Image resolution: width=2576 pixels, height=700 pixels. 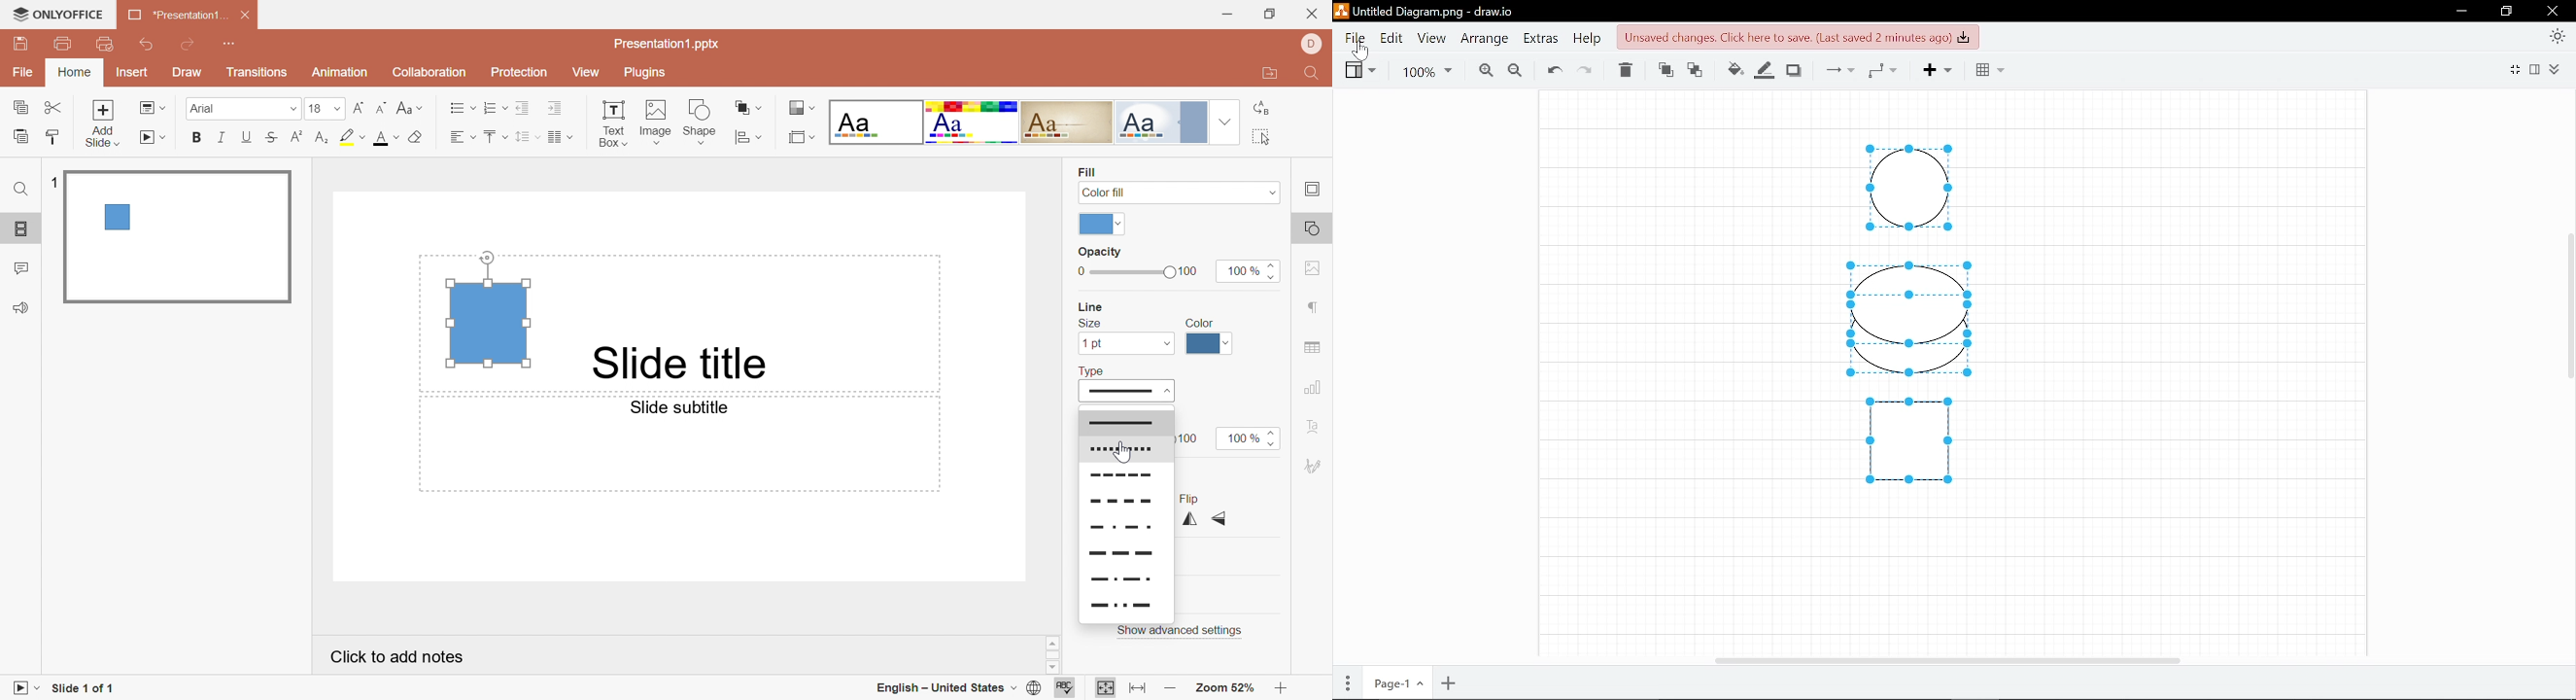 What do you see at coordinates (276, 137) in the screenshot?
I see `Strikethrough` at bounding box center [276, 137].